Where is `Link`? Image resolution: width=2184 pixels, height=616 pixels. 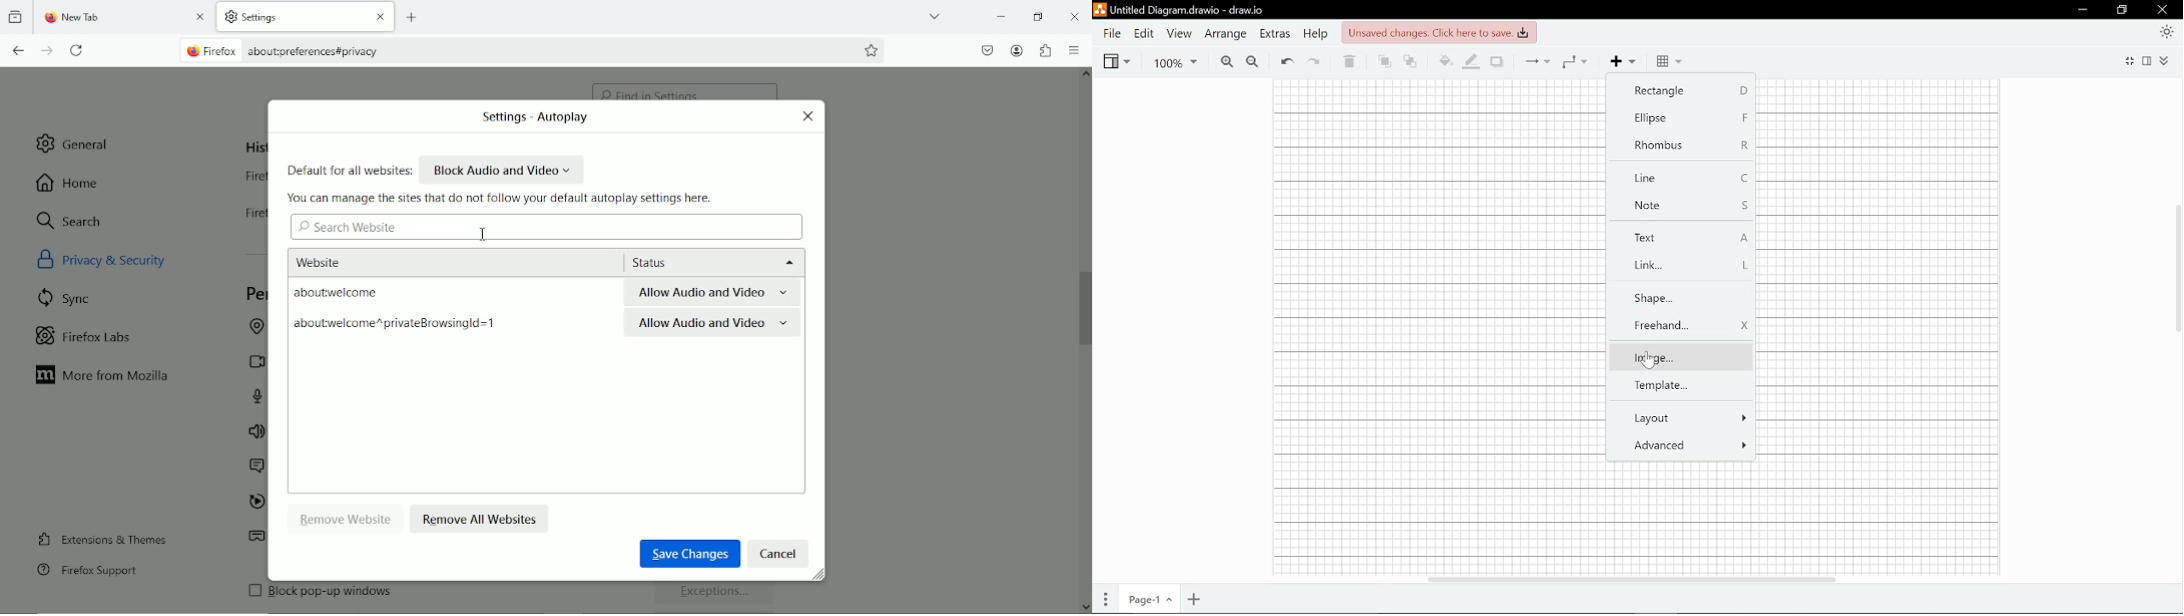 Link is located at coordinates (1683, 266).